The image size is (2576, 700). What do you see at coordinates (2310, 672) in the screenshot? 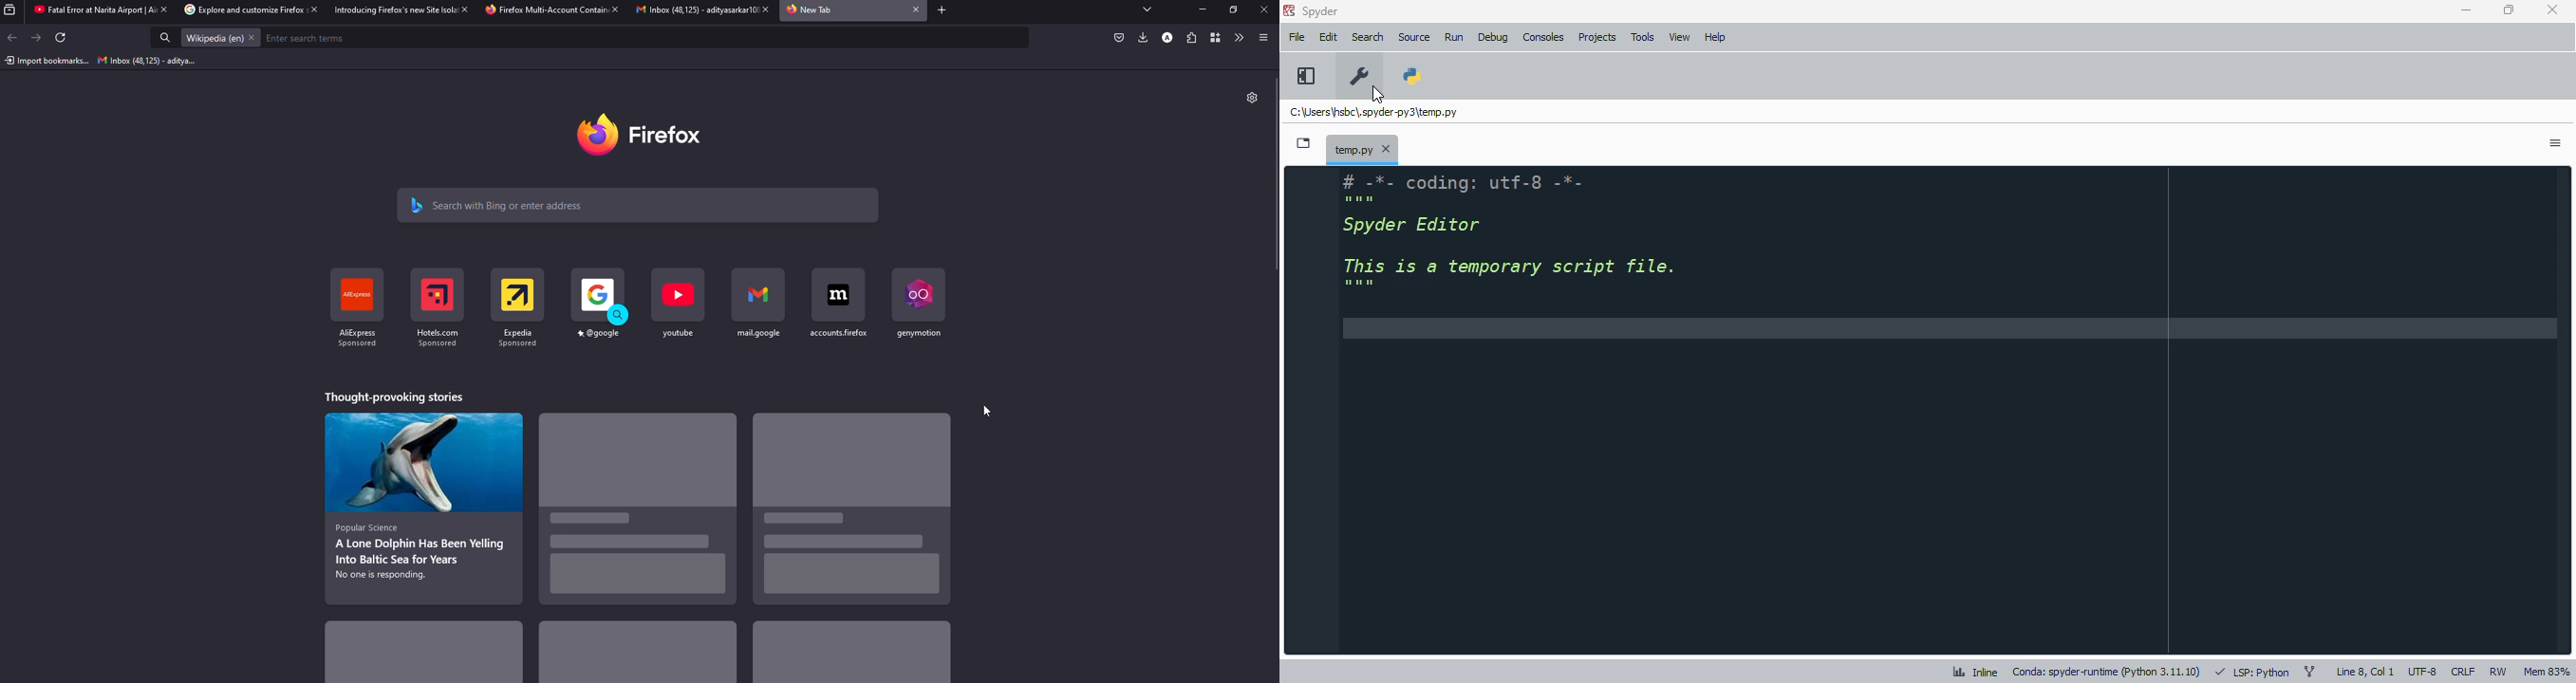
I see `git branch` at bounding box center [2310, 672].